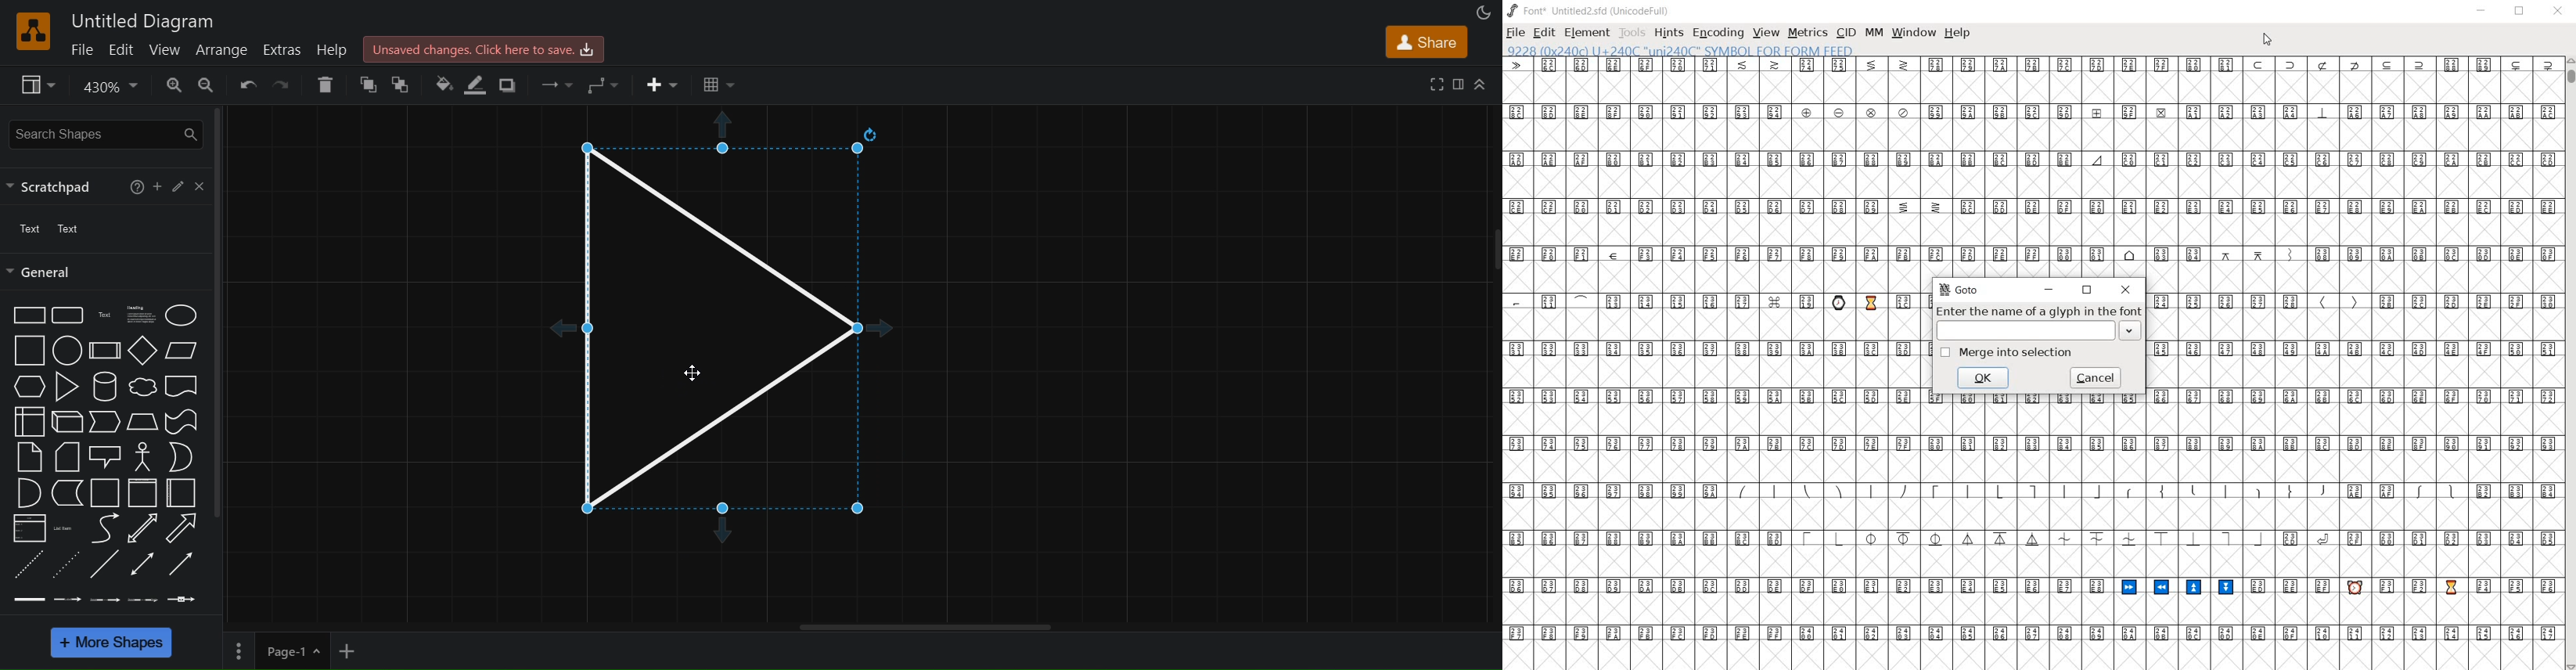  Describe the element at coordinates (2558, 13) in the screenshot. I see `close` at that location.